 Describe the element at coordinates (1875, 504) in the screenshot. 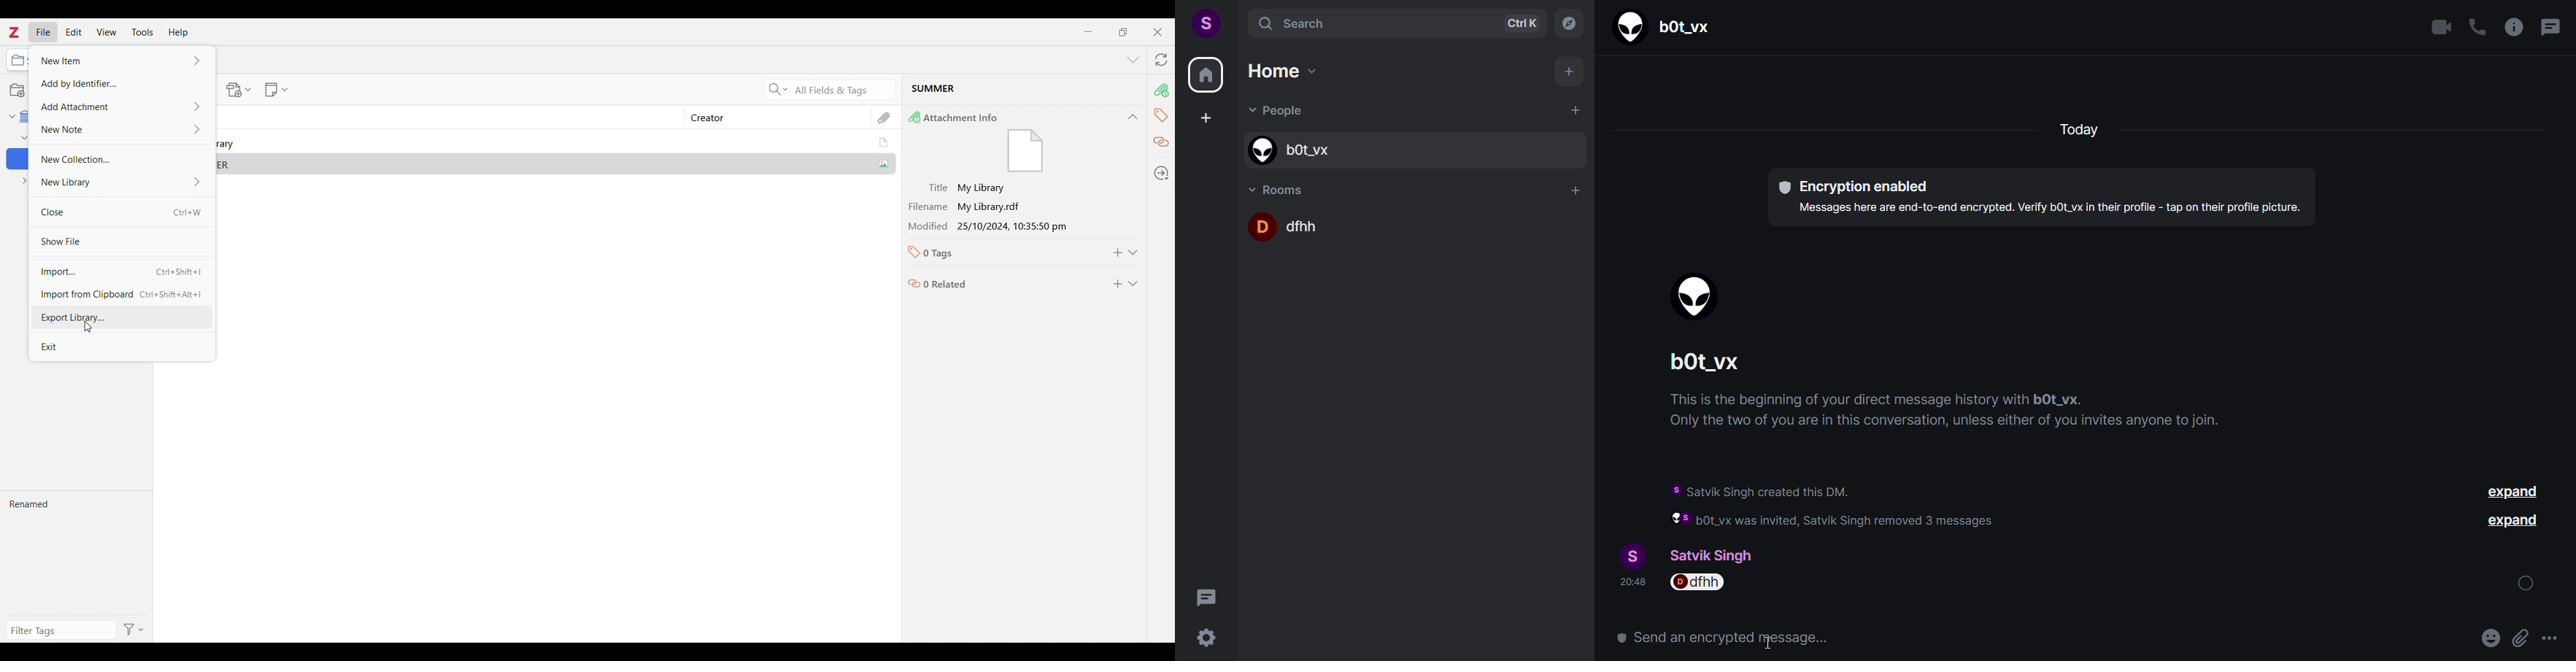

I see `notification` at that location.